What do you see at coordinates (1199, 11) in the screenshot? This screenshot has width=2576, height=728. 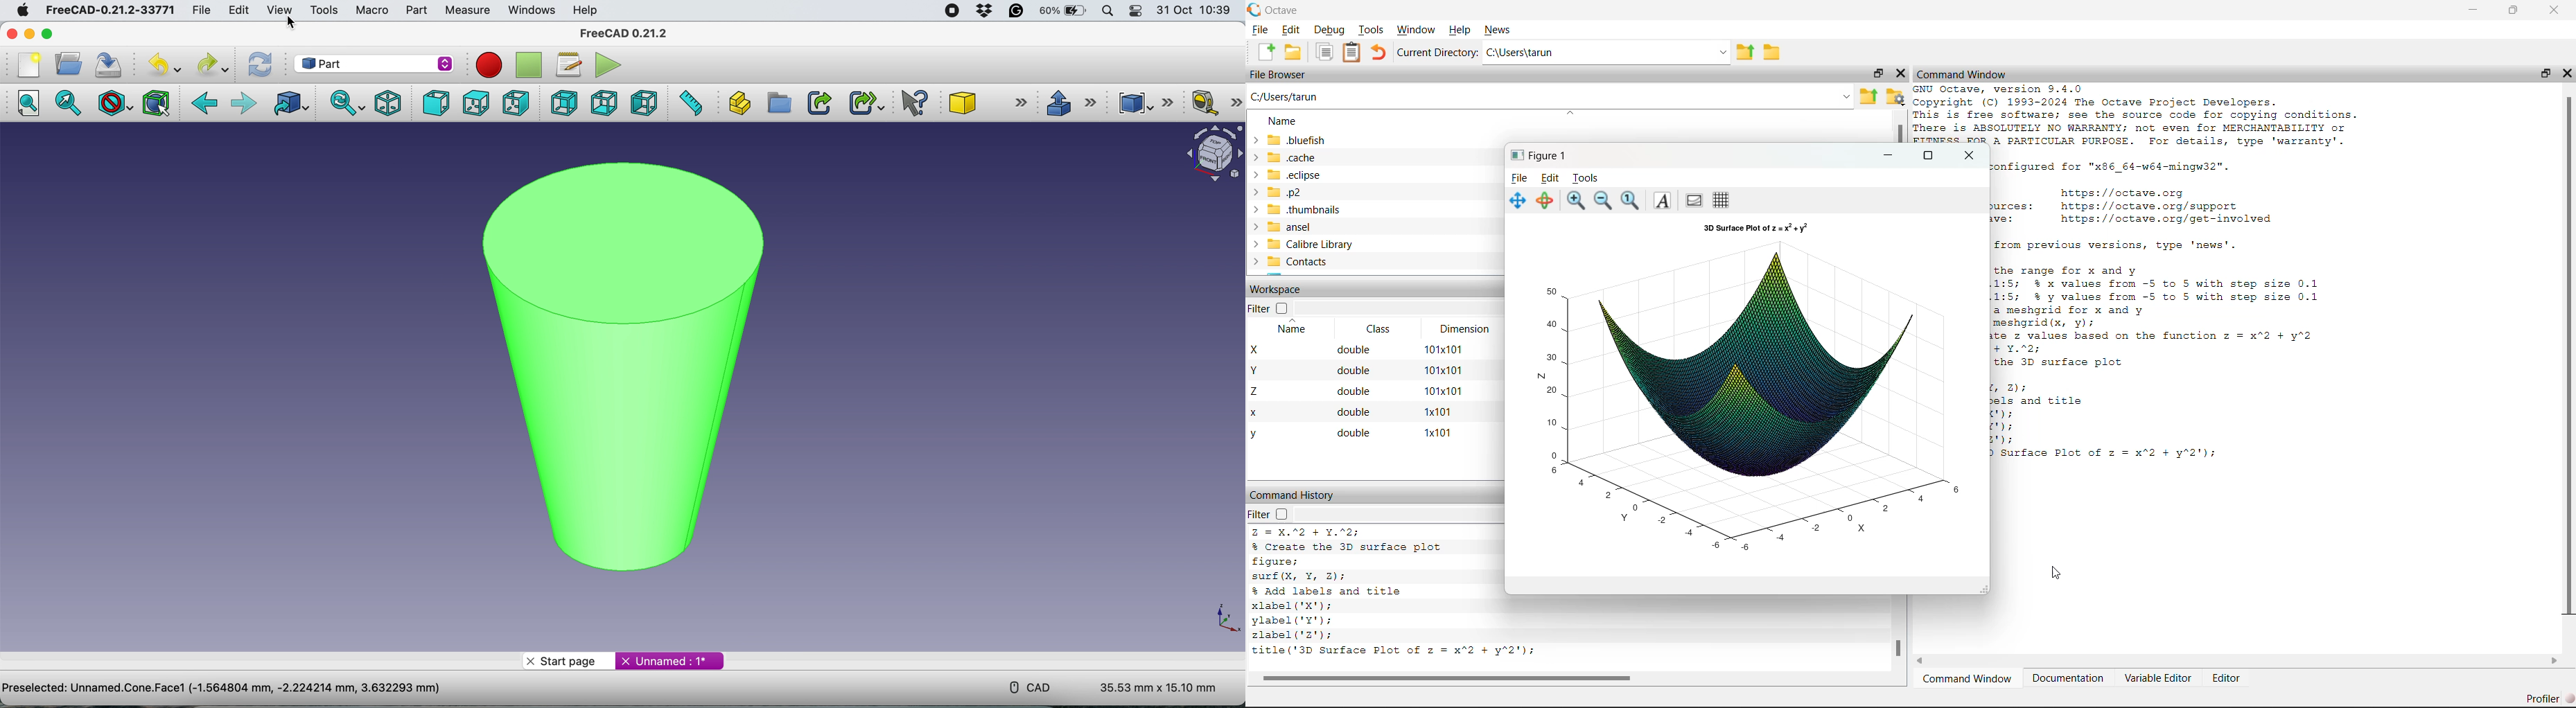 I see `31 oct 10:39` at bounding box center [1199, 11].